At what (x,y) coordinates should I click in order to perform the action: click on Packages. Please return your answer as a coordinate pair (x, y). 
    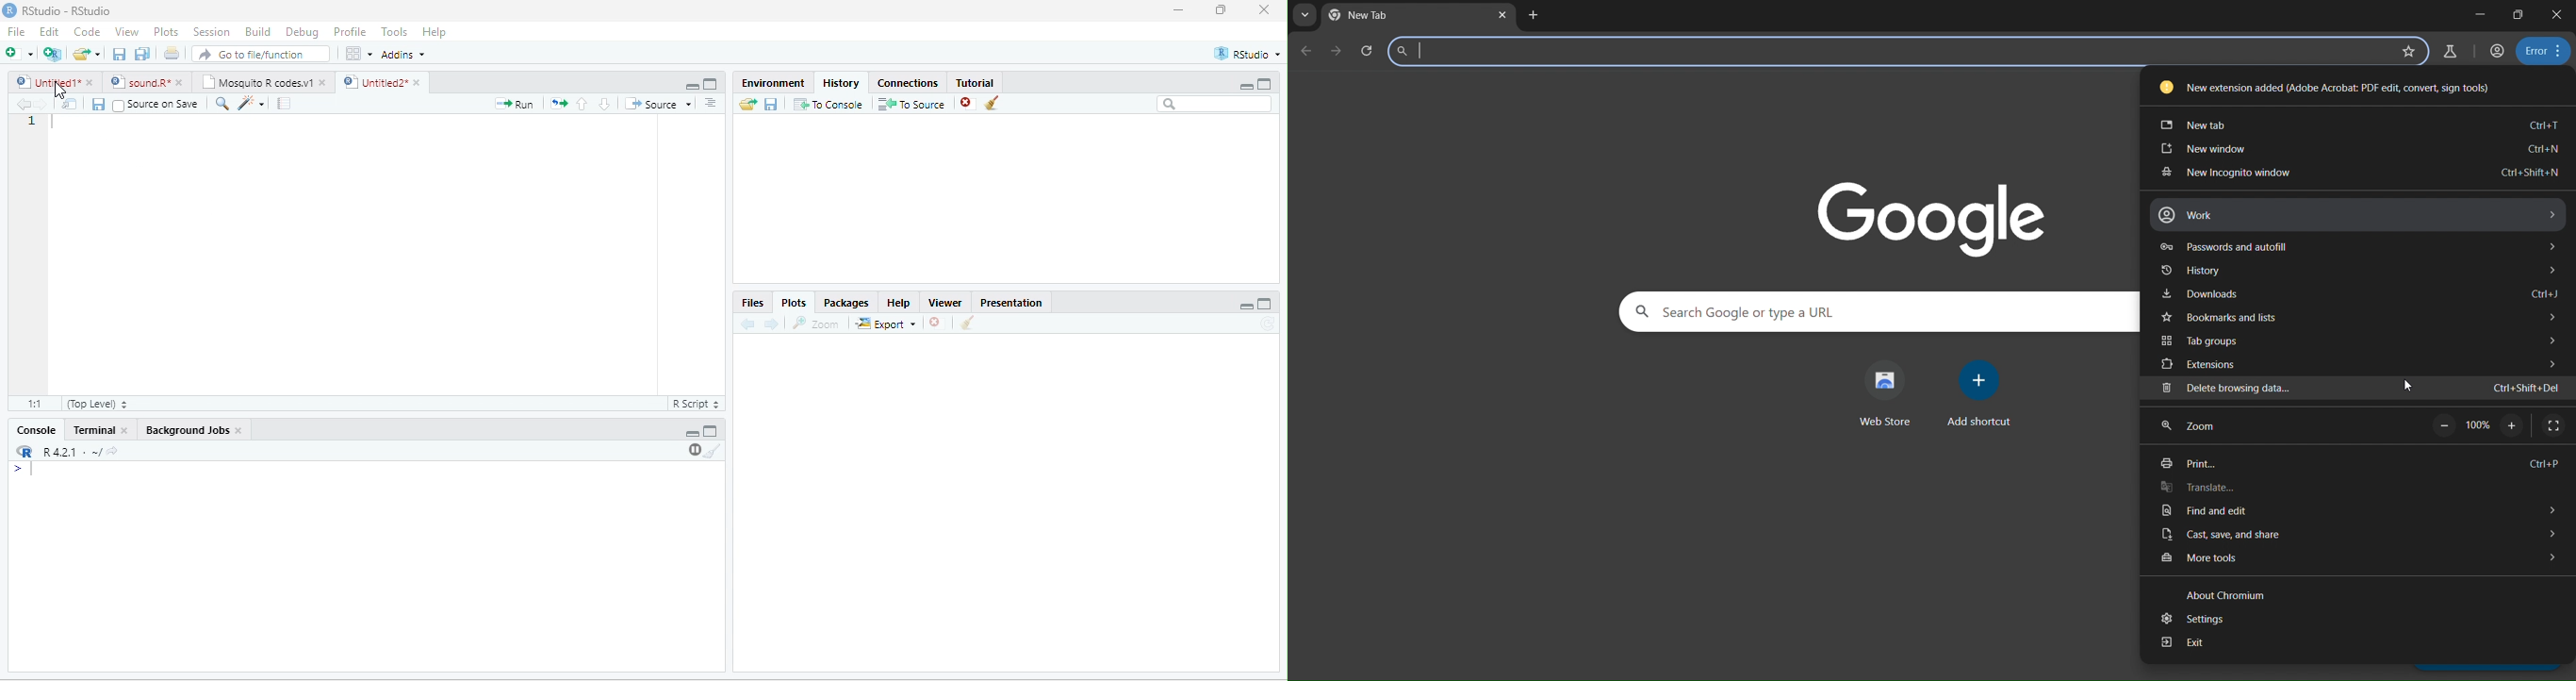
    Looking at the image, I should click on (846, 304).